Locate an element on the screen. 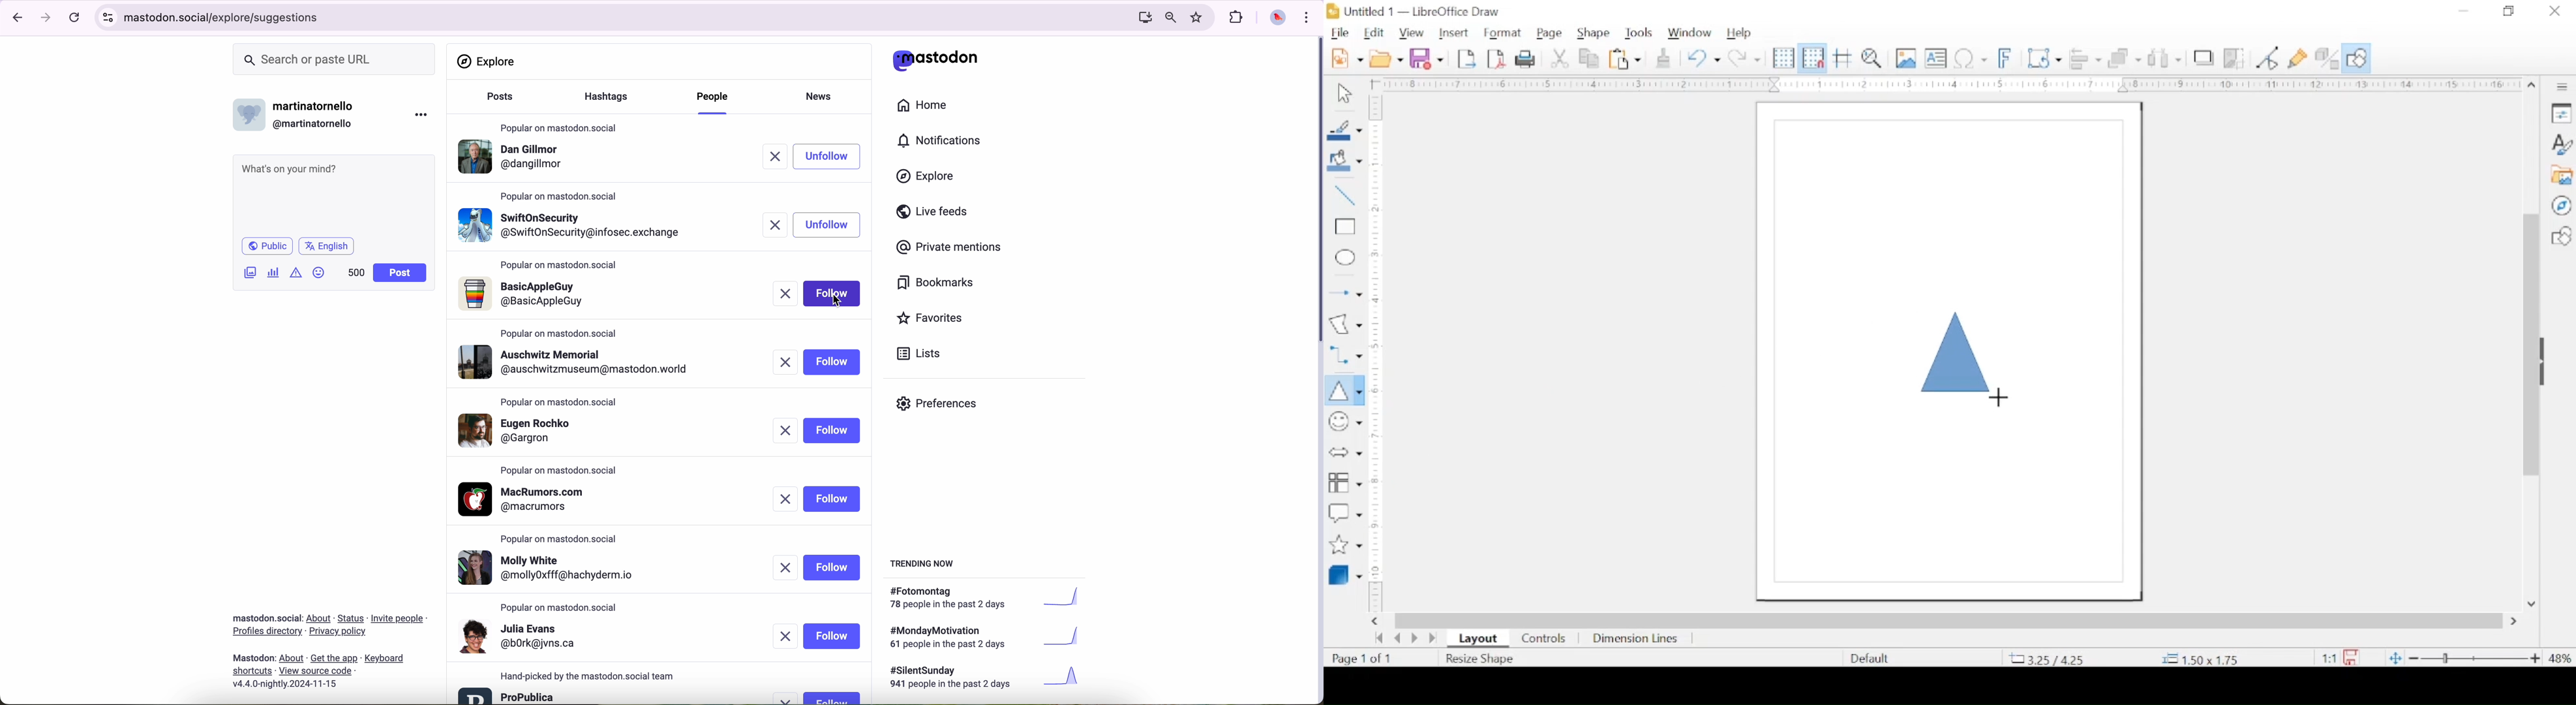  transformations is located at coordinates (2044, 57).